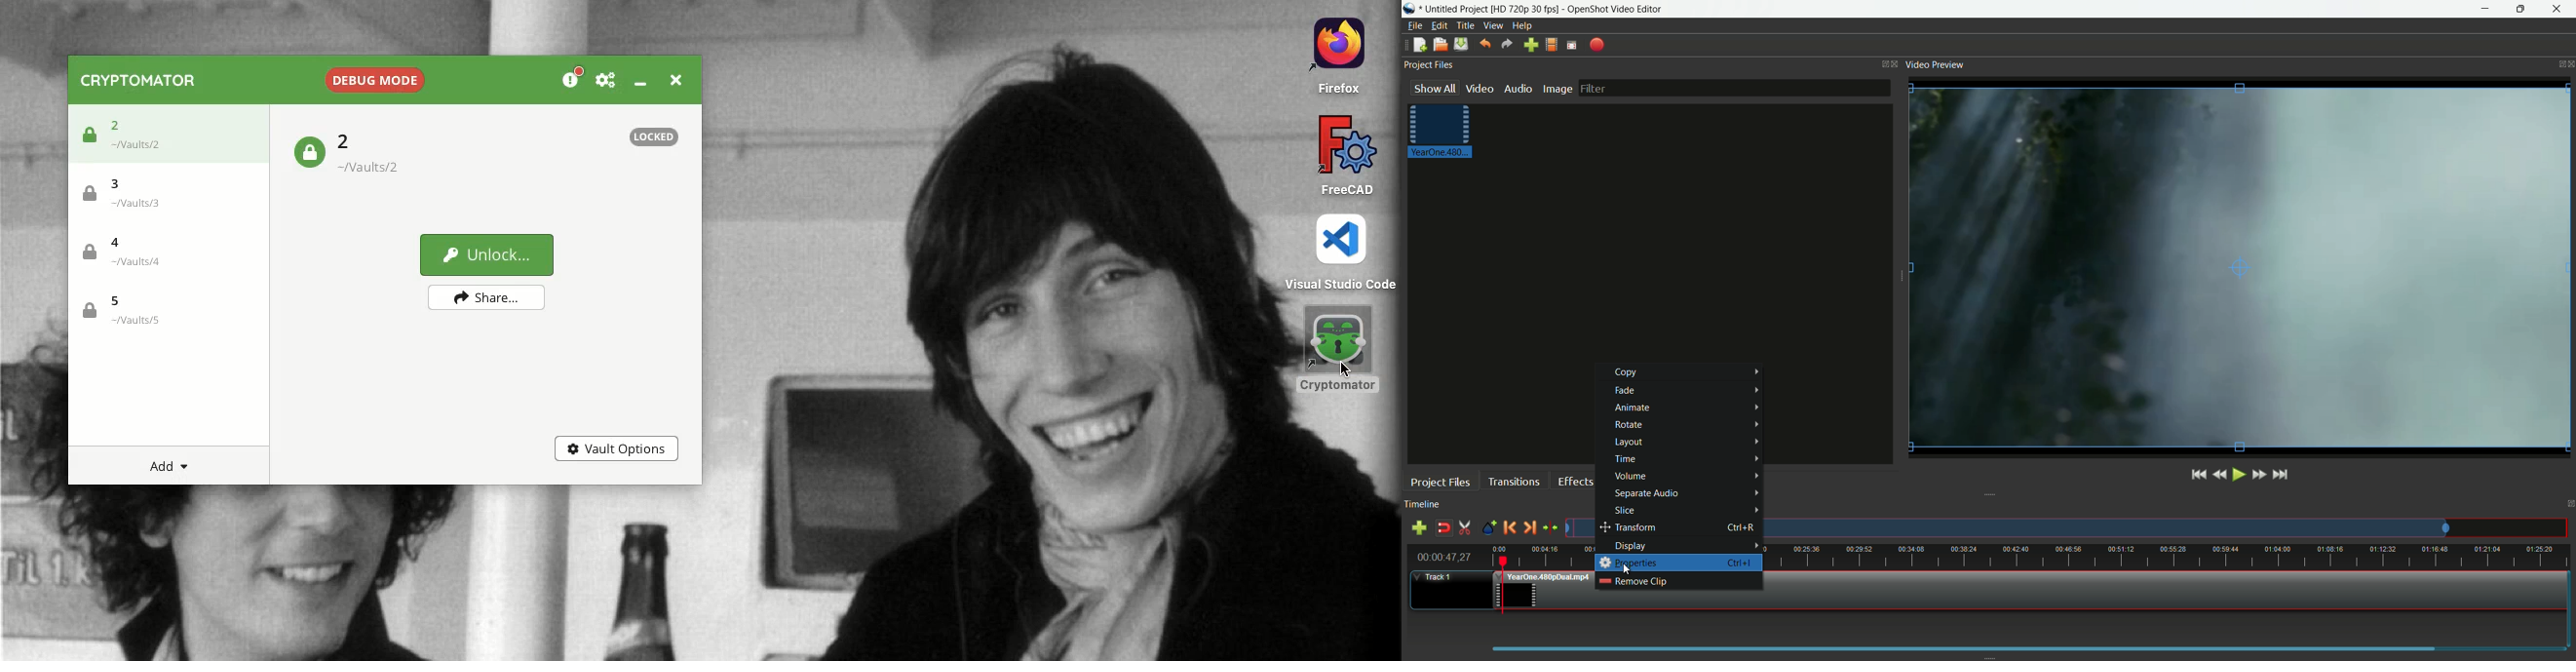  I want to click on Locked, so click(653, 136).